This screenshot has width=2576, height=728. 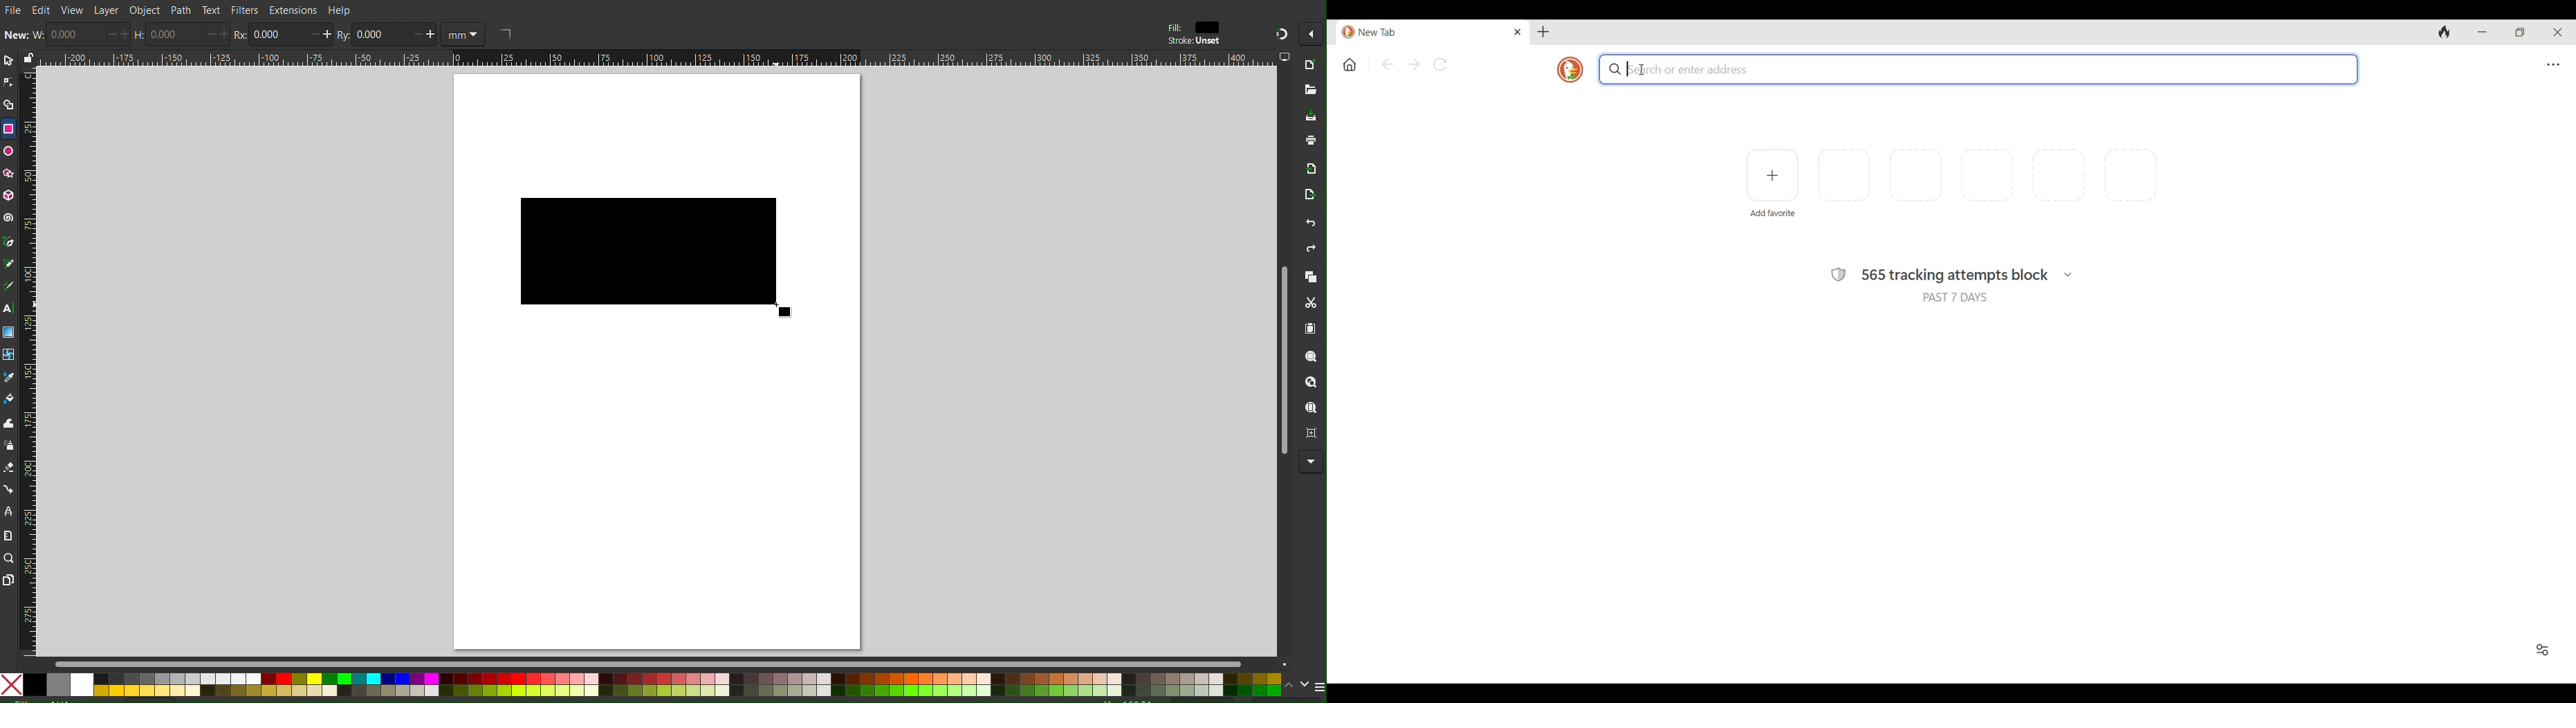 What do you see at coordinates (1296, 686) in the screenshot?
I see `navigate the colors` at bounding box center [1296, 686].